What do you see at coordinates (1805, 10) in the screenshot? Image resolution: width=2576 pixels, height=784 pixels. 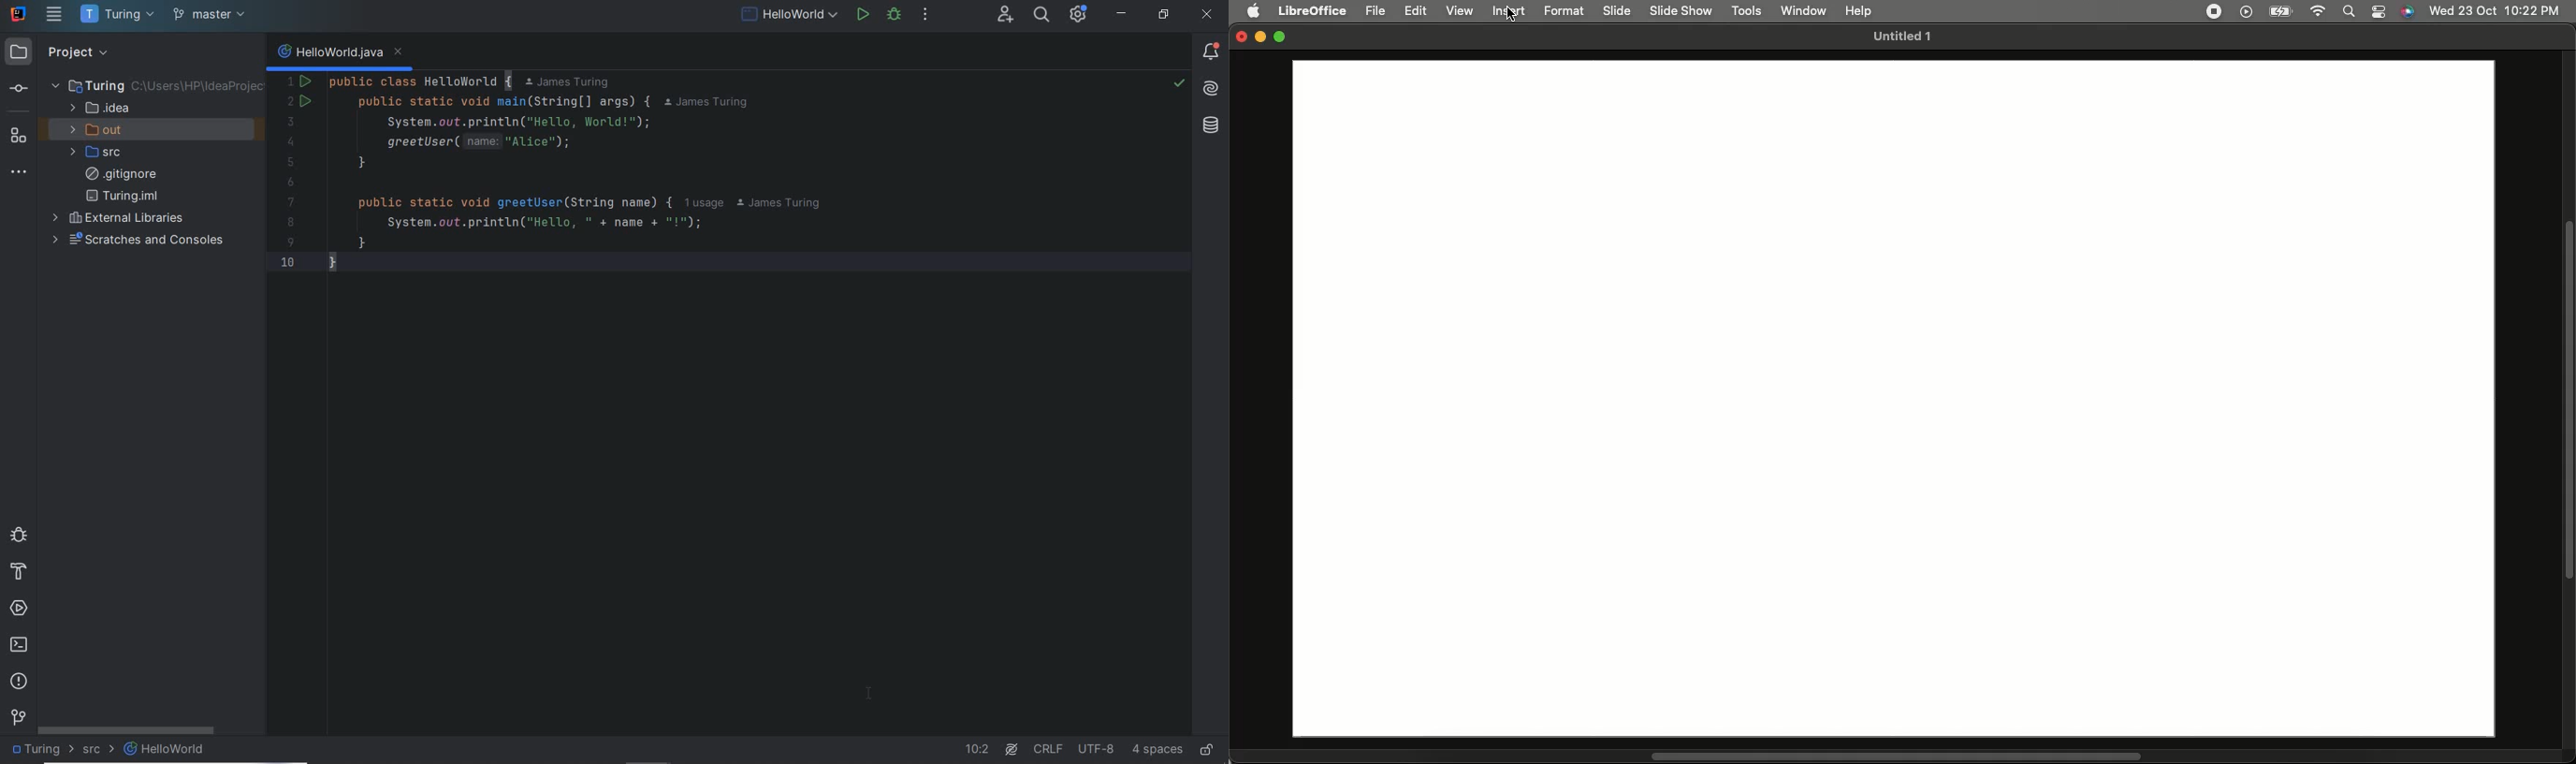 I see `Window` at bounding box center [1805, 10].